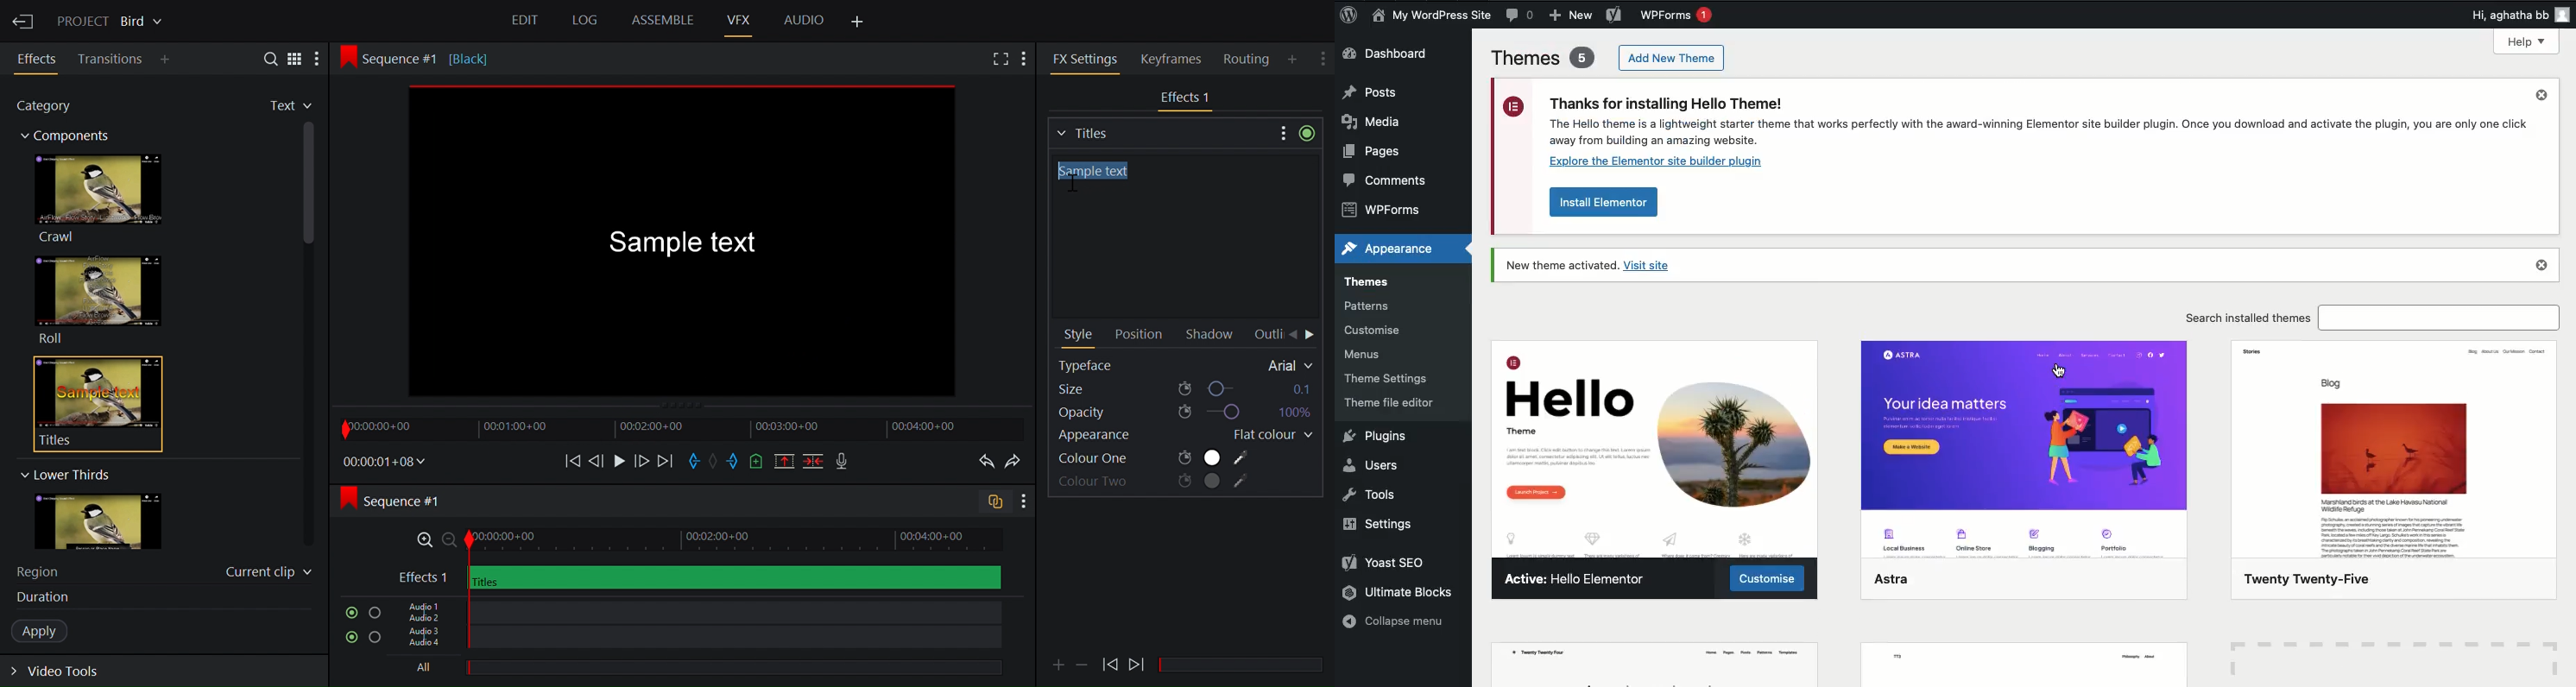  I want to click on theme settings, so click(1386, 379).